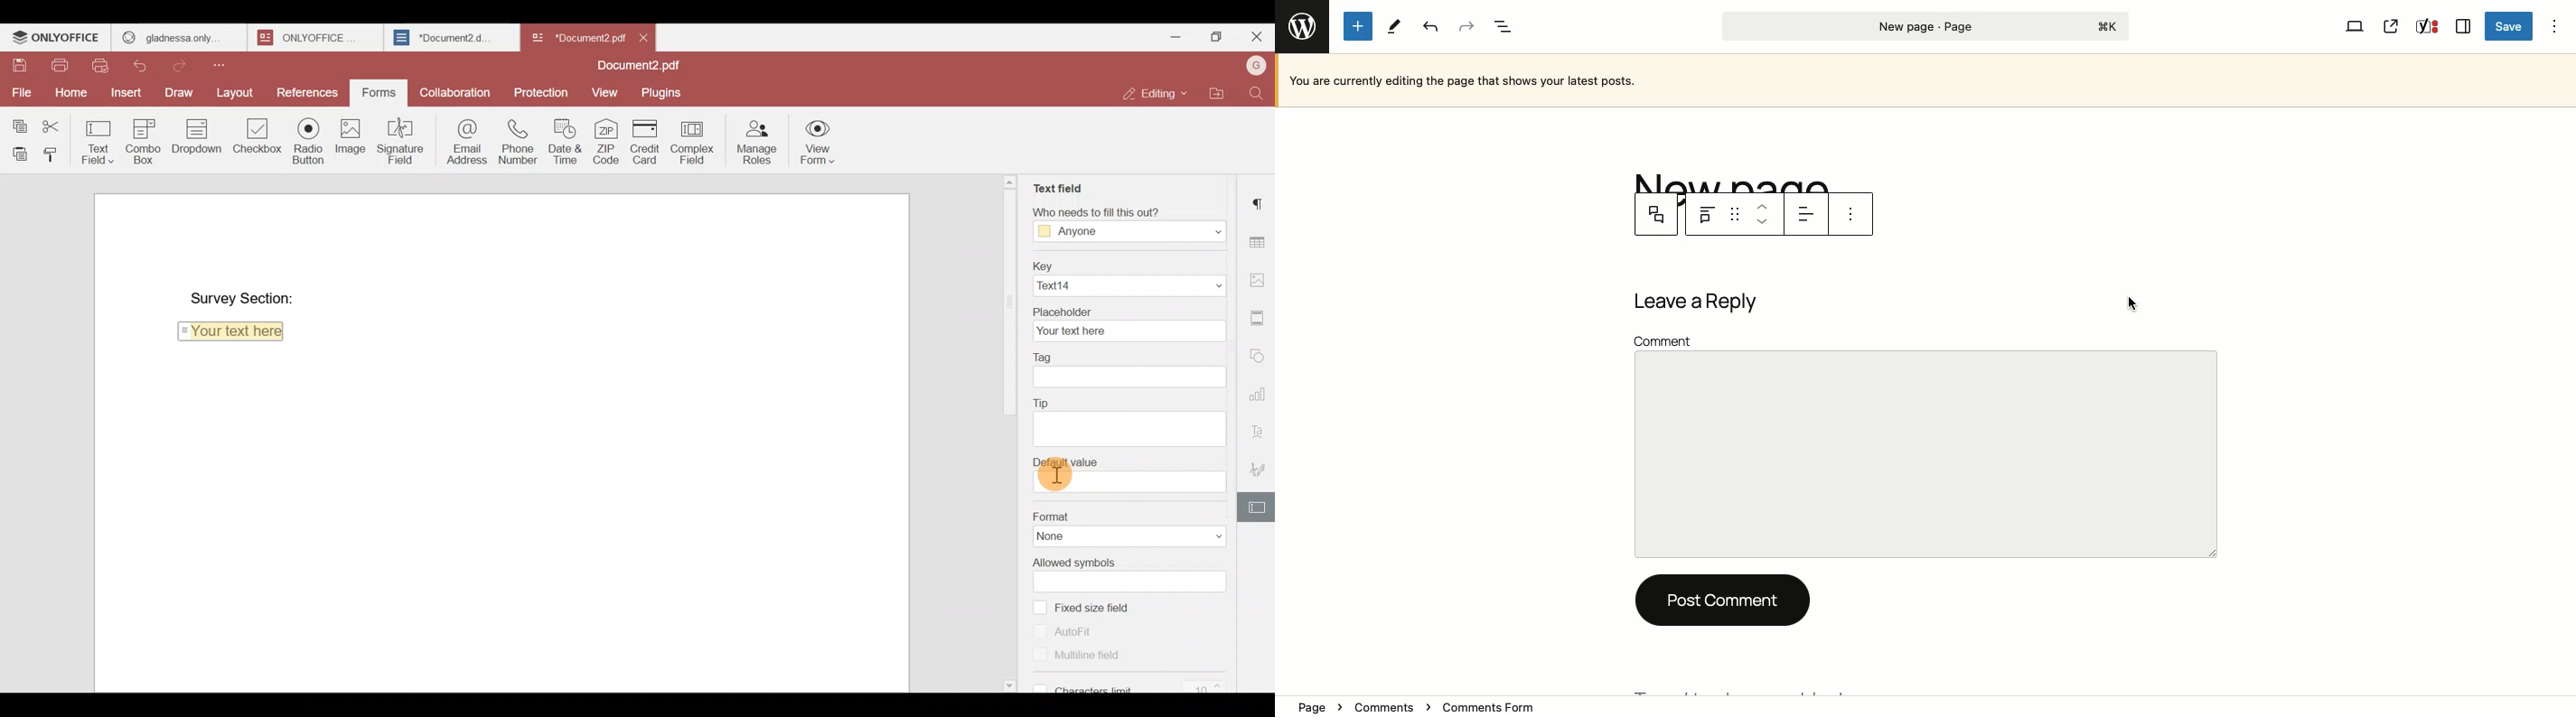  I want to click on Close, so click(1256, 40).